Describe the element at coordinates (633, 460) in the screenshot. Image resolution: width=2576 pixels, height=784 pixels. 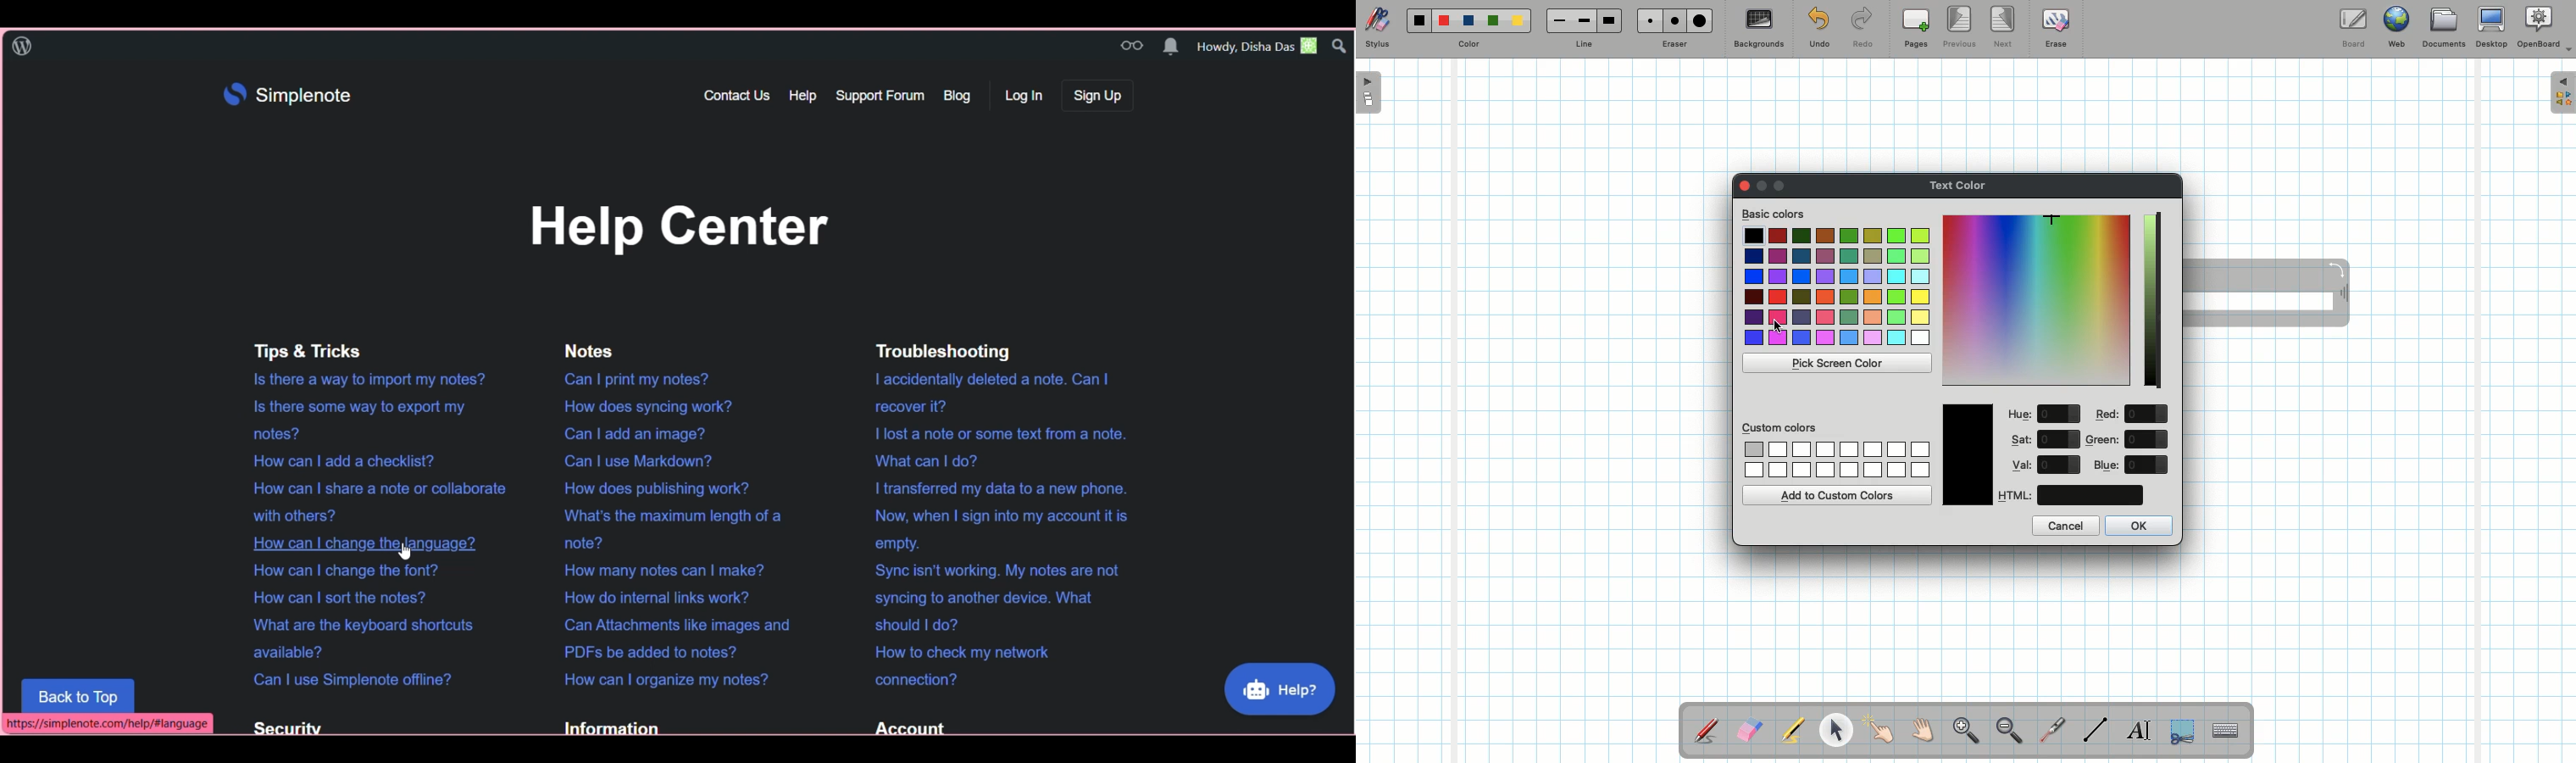
I see `Can | use Markdown?` at that location.